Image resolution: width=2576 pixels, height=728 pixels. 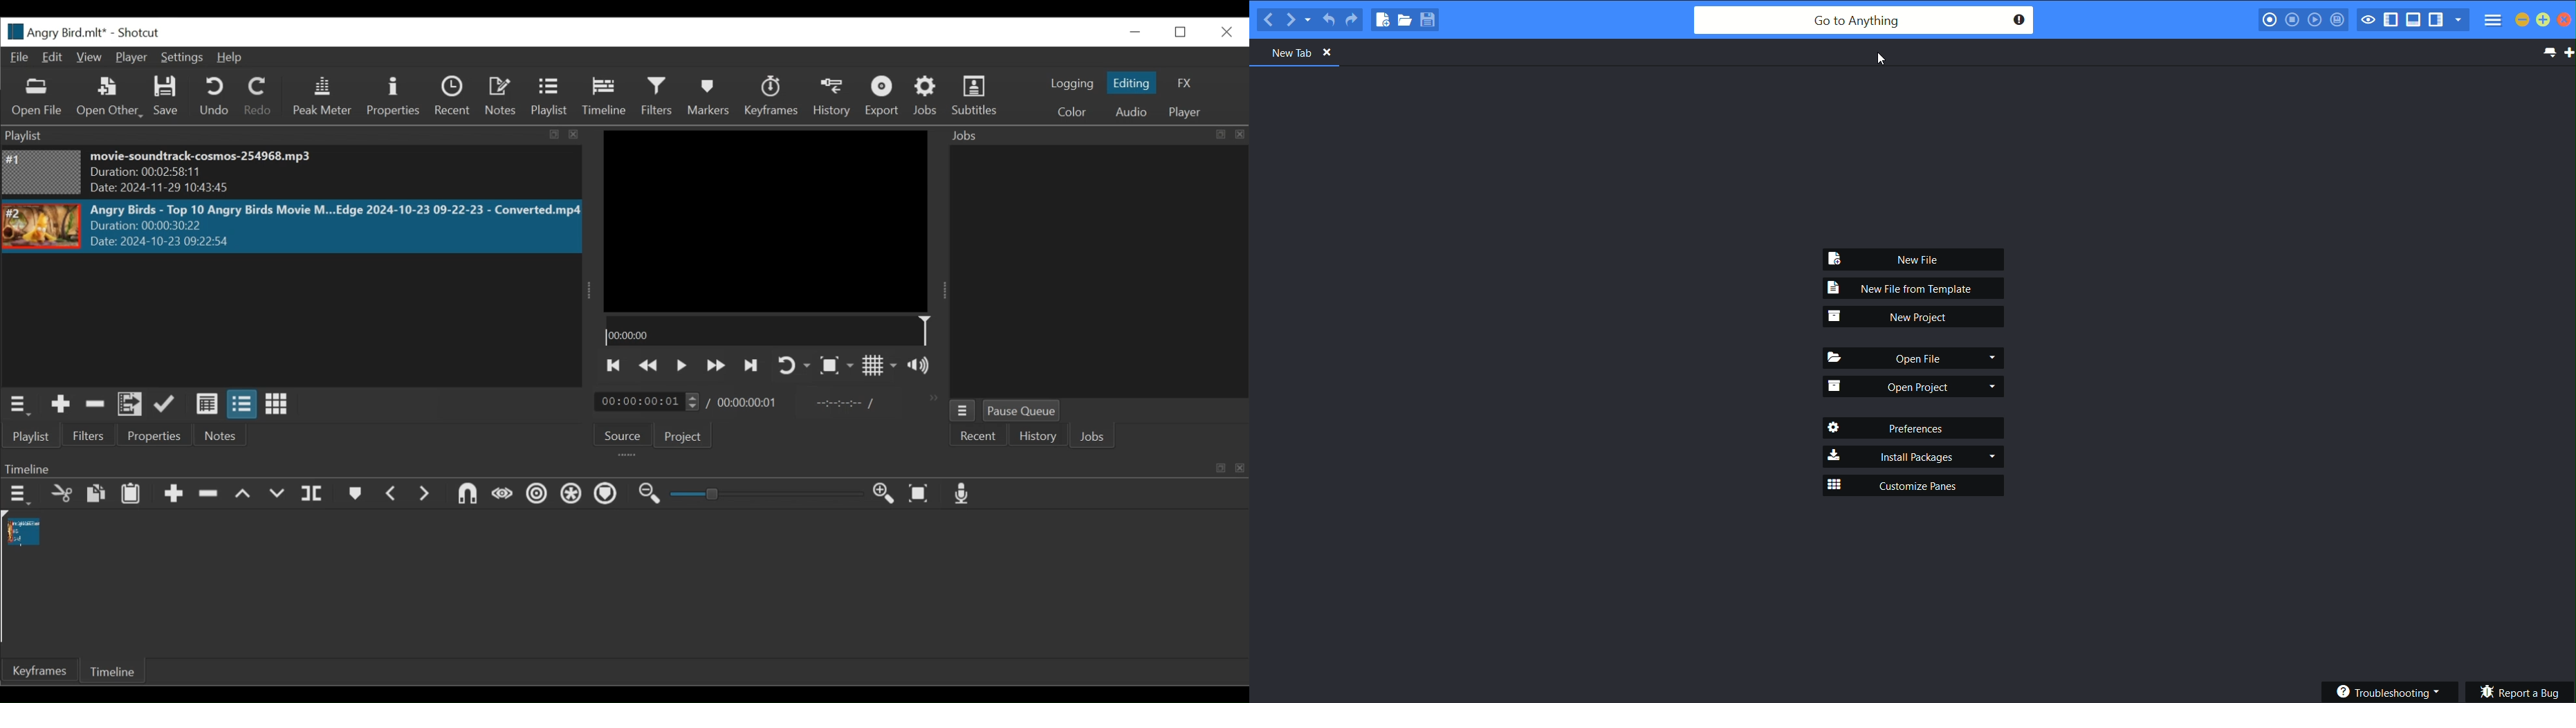 What do you see at coordinates (884, 97) in the screenshot?
I see `Exort` at bounding box center [884, 97].